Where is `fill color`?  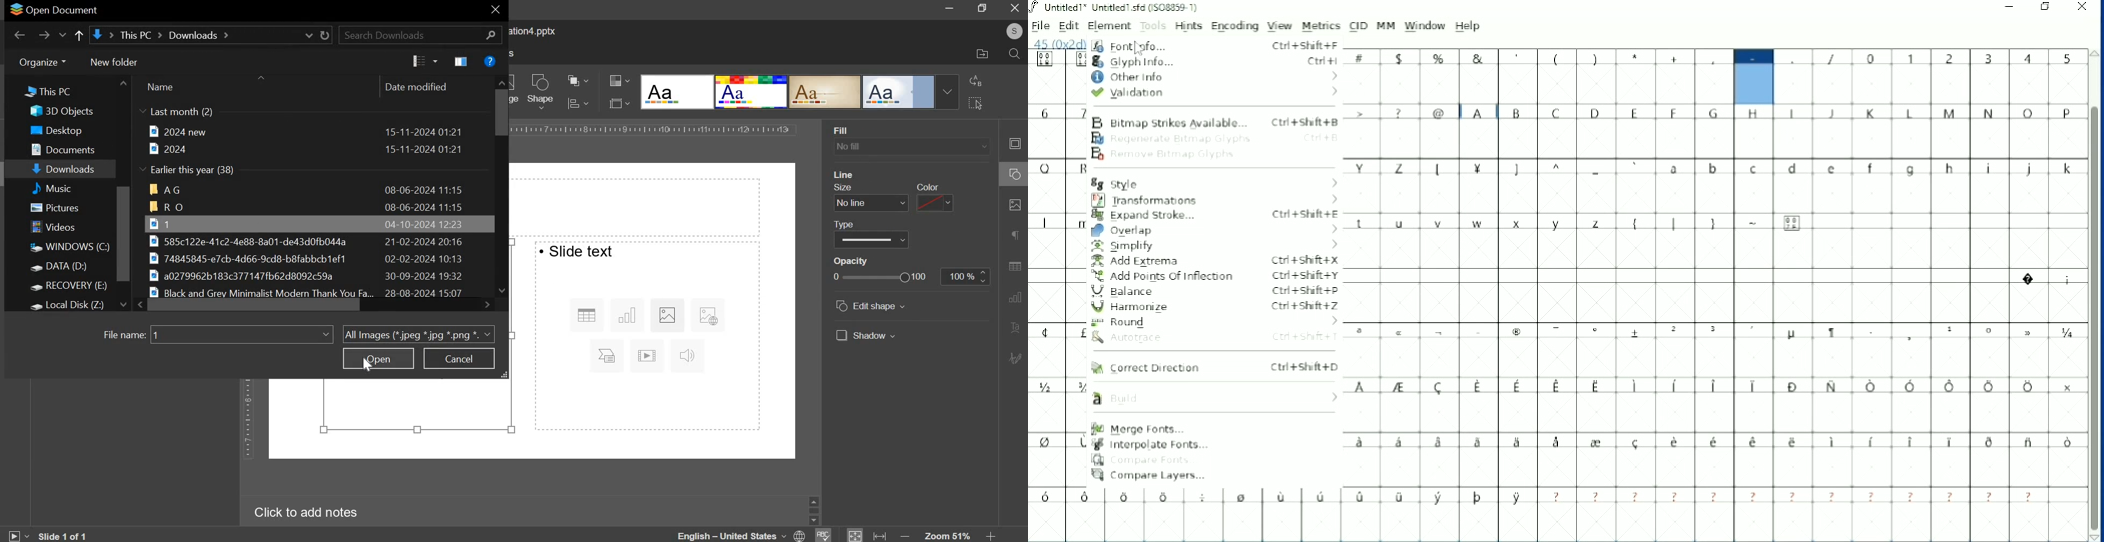
fill color is located at coordinates (852, 174).